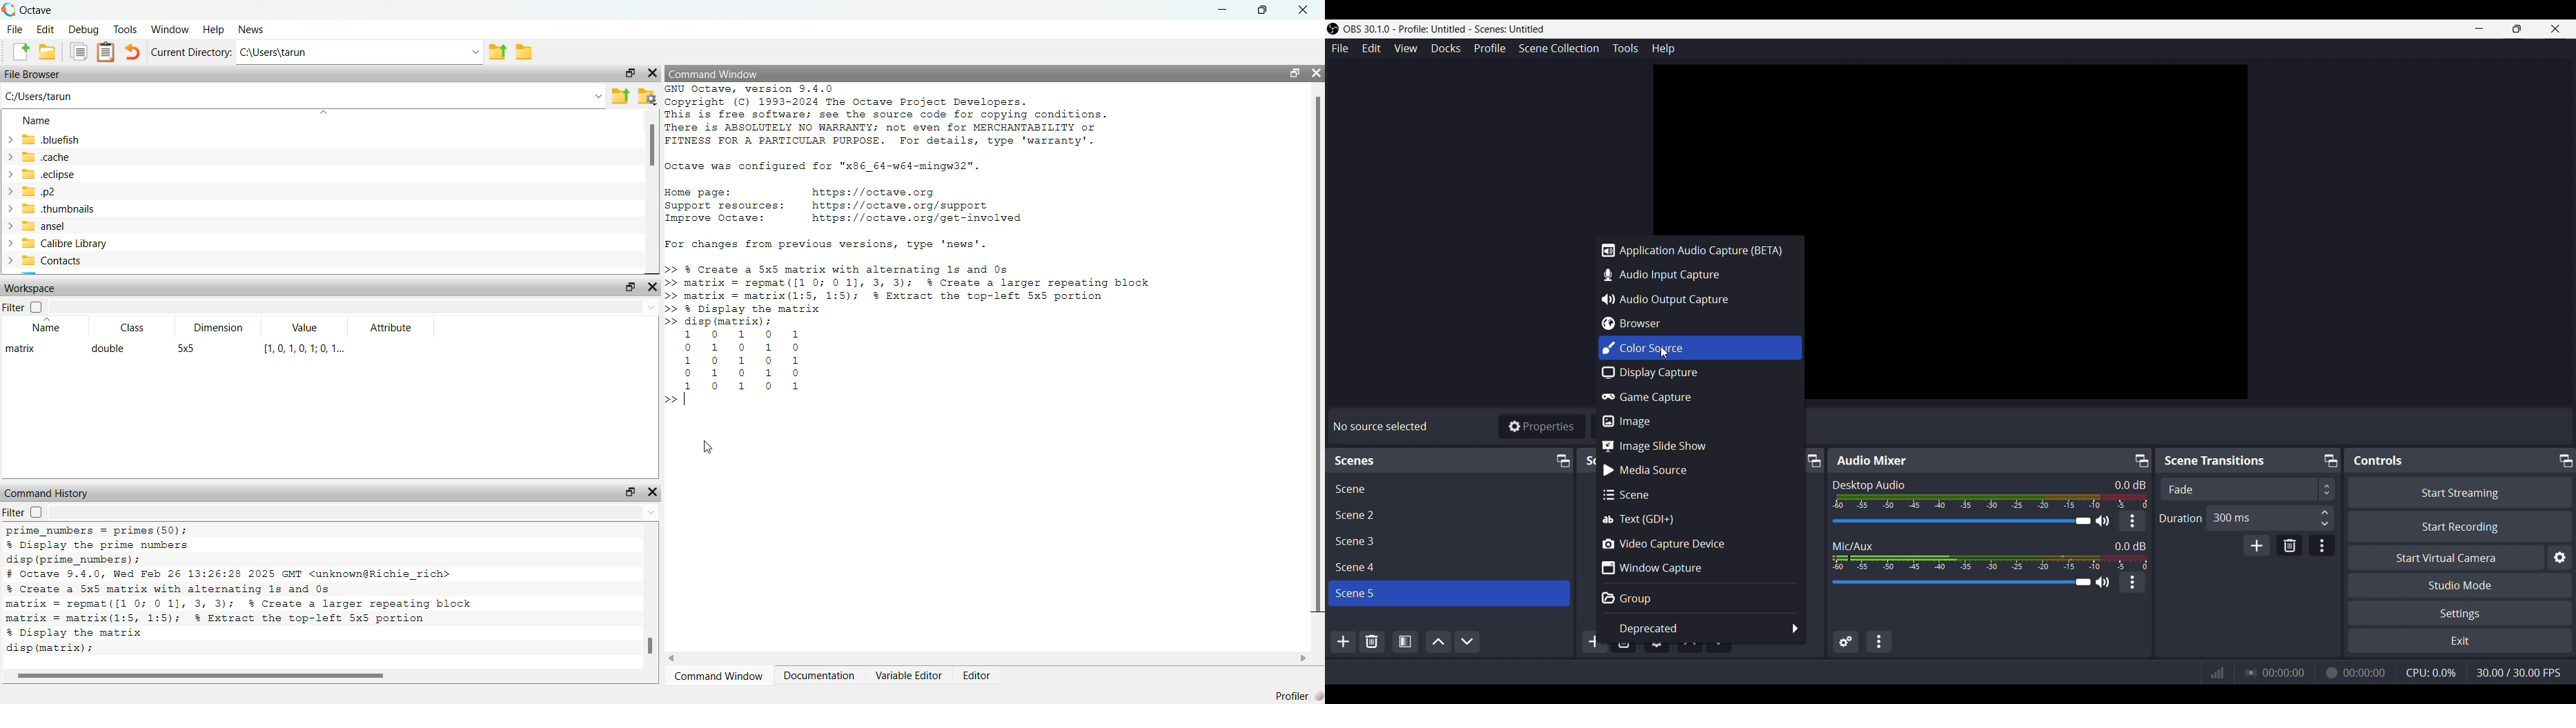 Image resolution: width=2576 pixels, height=728 pixels. Describe the element at coordinates (1561, 460) in the screenshot. I see `Maximize` at that location.